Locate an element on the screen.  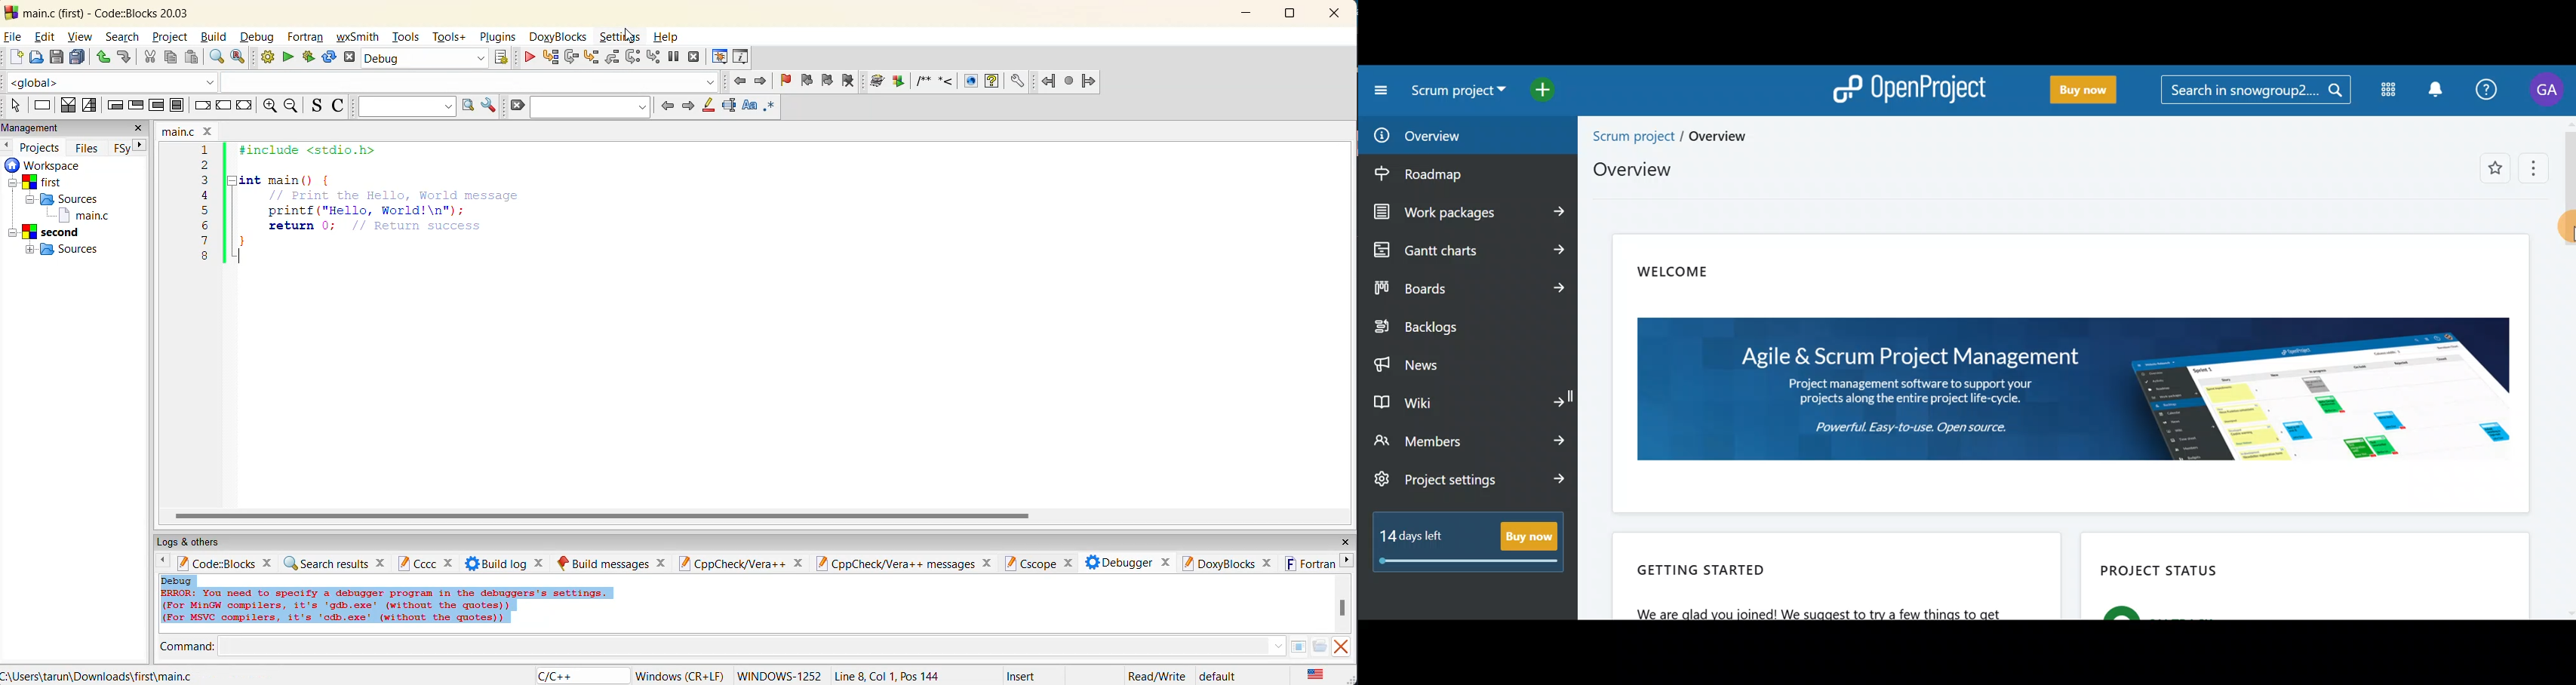
Boards is located at coordinates (1468, 288).